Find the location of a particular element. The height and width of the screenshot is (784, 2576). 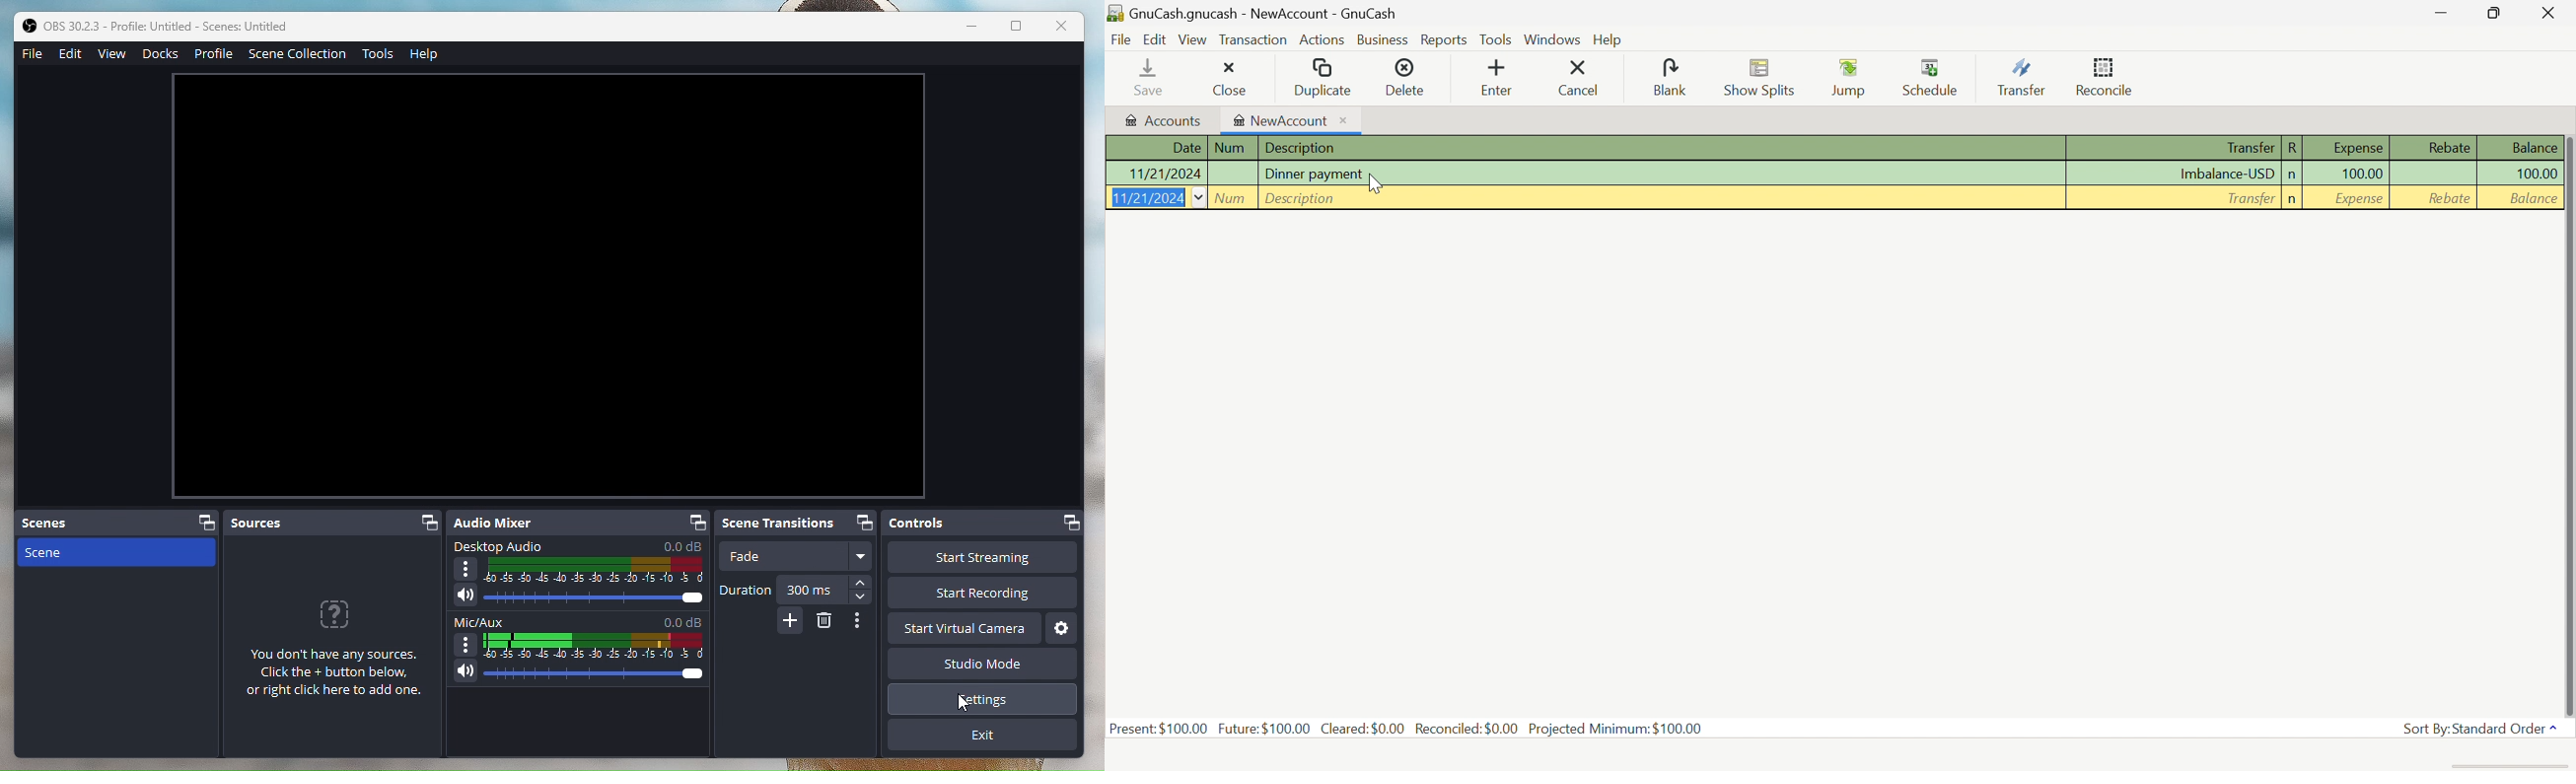

Start Recording is located at coordinates (980, 594).